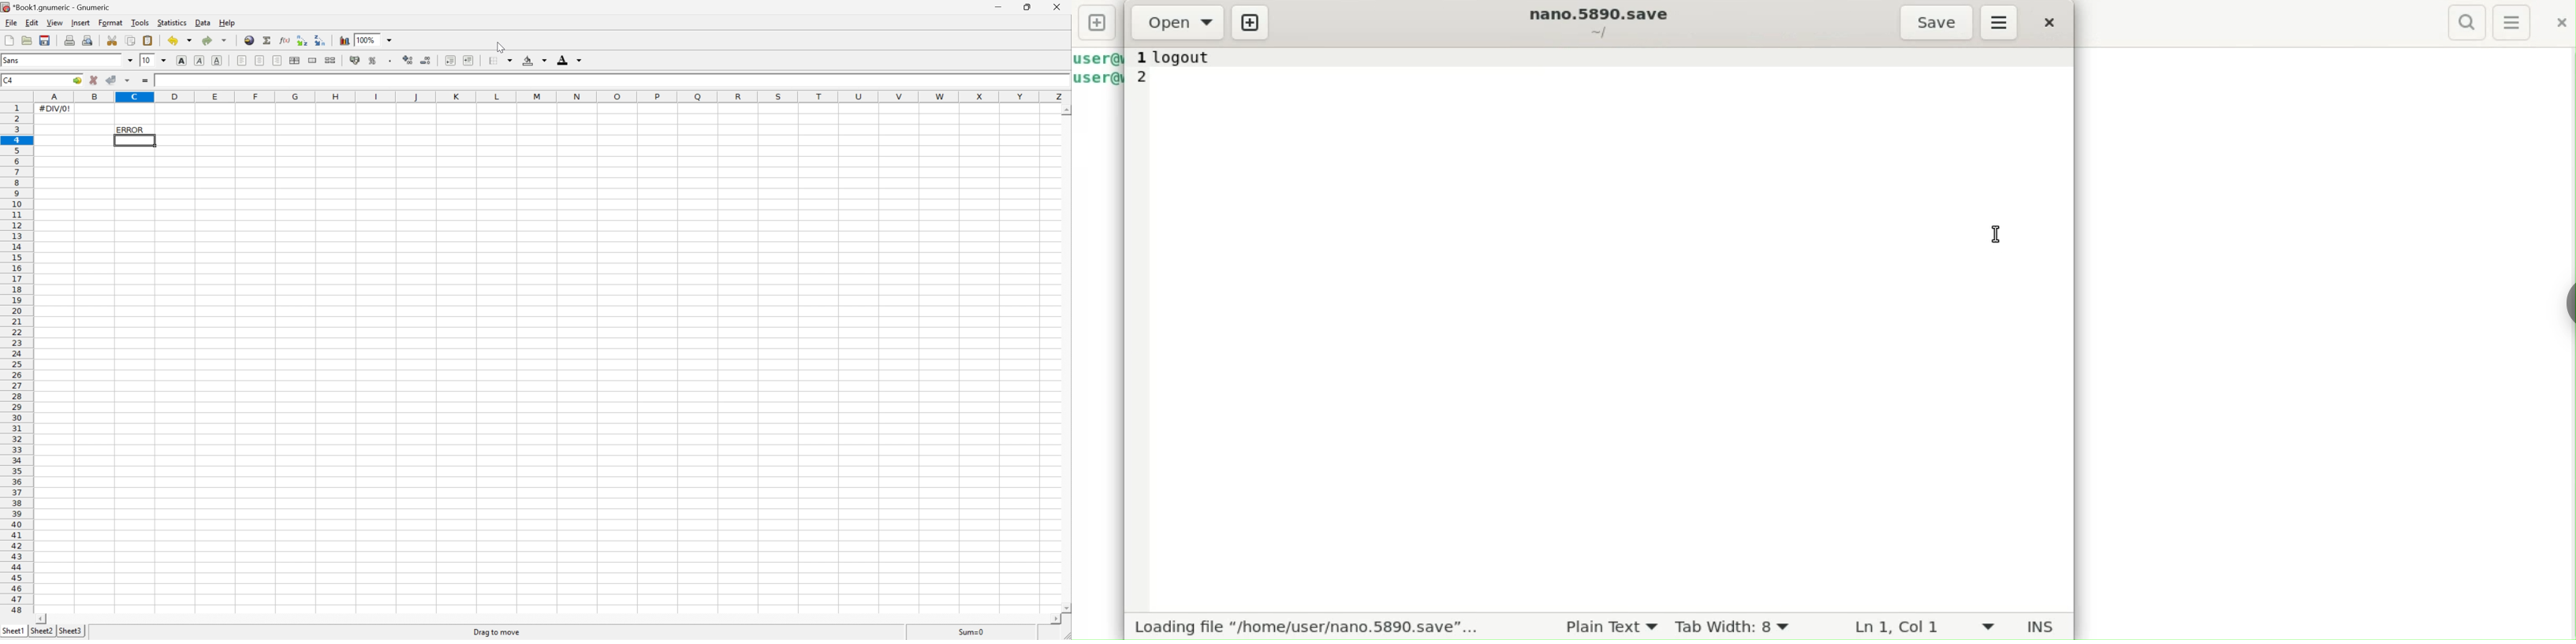  Describe the element at coordinates (529, 61) in the screenshot. I see `Background` at that location.